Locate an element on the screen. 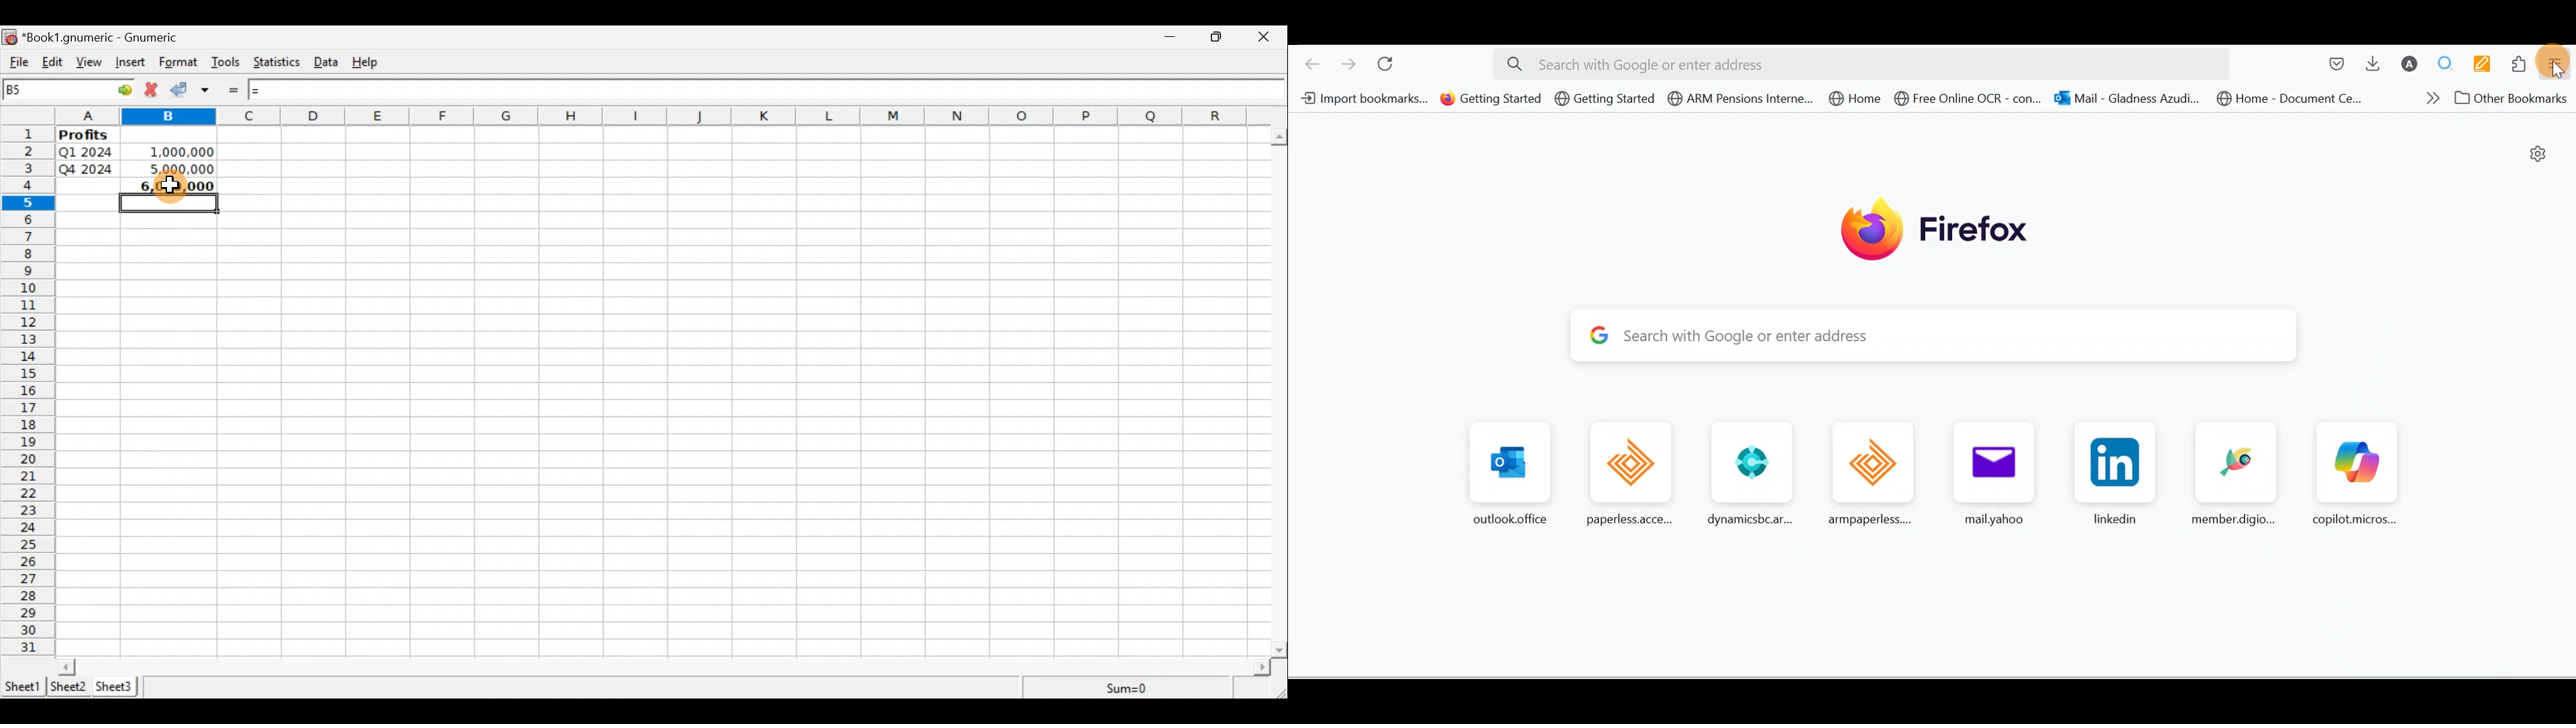 This screenshot has width=2576, height=728. Sheet 1 is located at coordinates (23, 685).